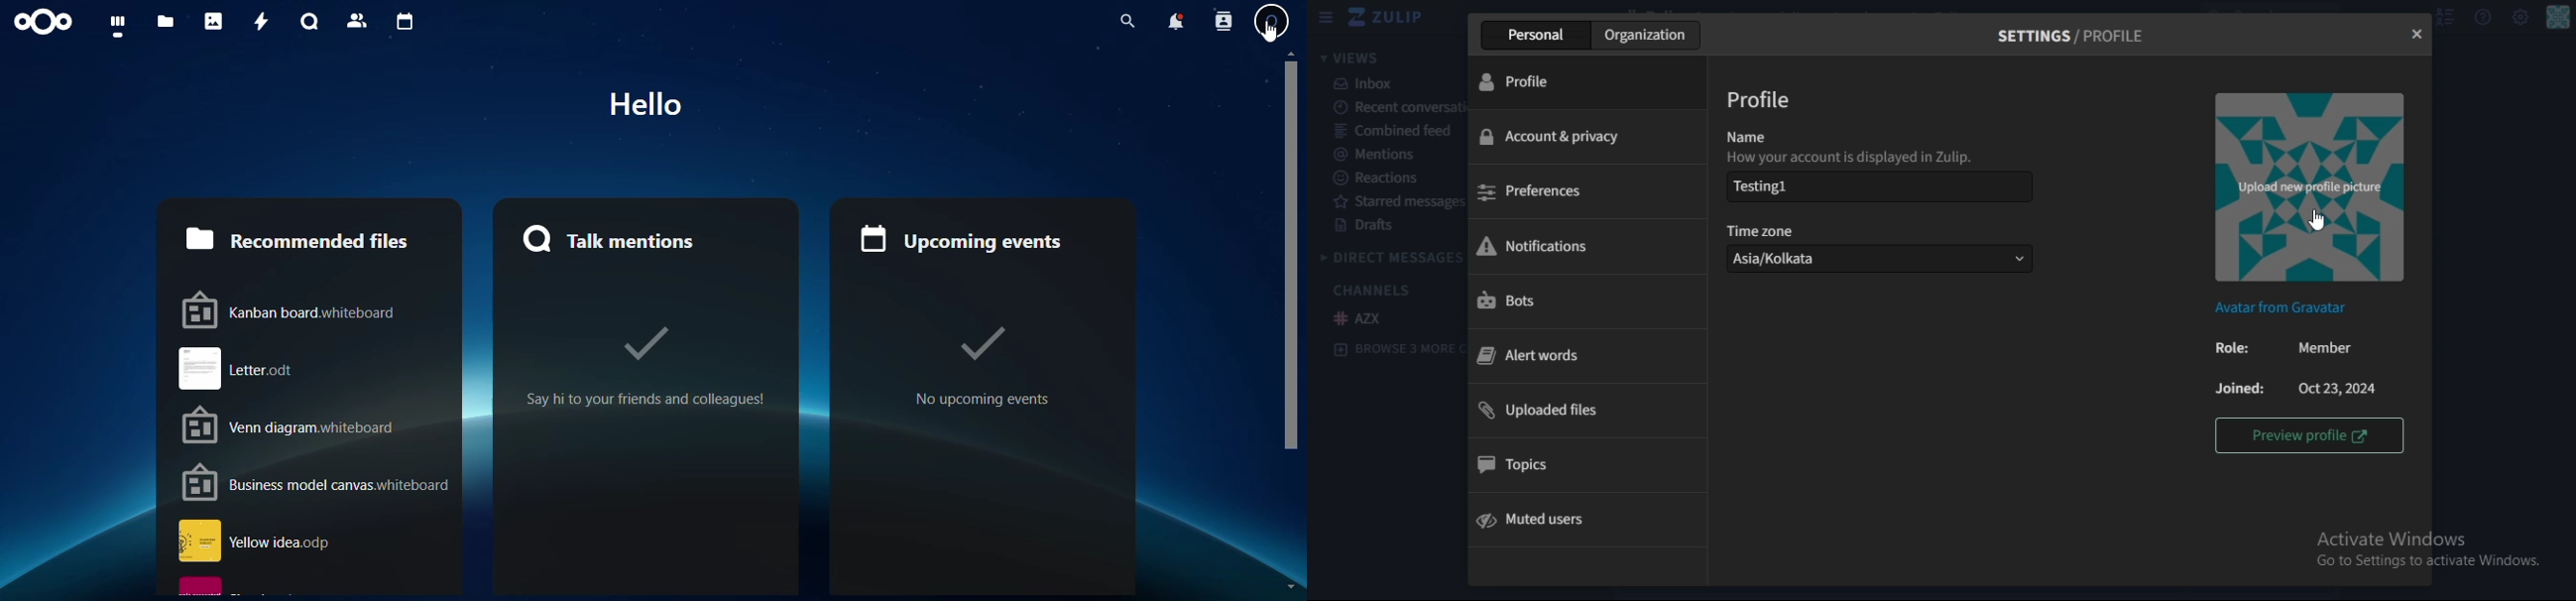 The height and width of the screenshot is (616, 2576). What do you see at coordinates (1752, 137) in the screenshot?
I see `name` at bounding box center [1752, 137].